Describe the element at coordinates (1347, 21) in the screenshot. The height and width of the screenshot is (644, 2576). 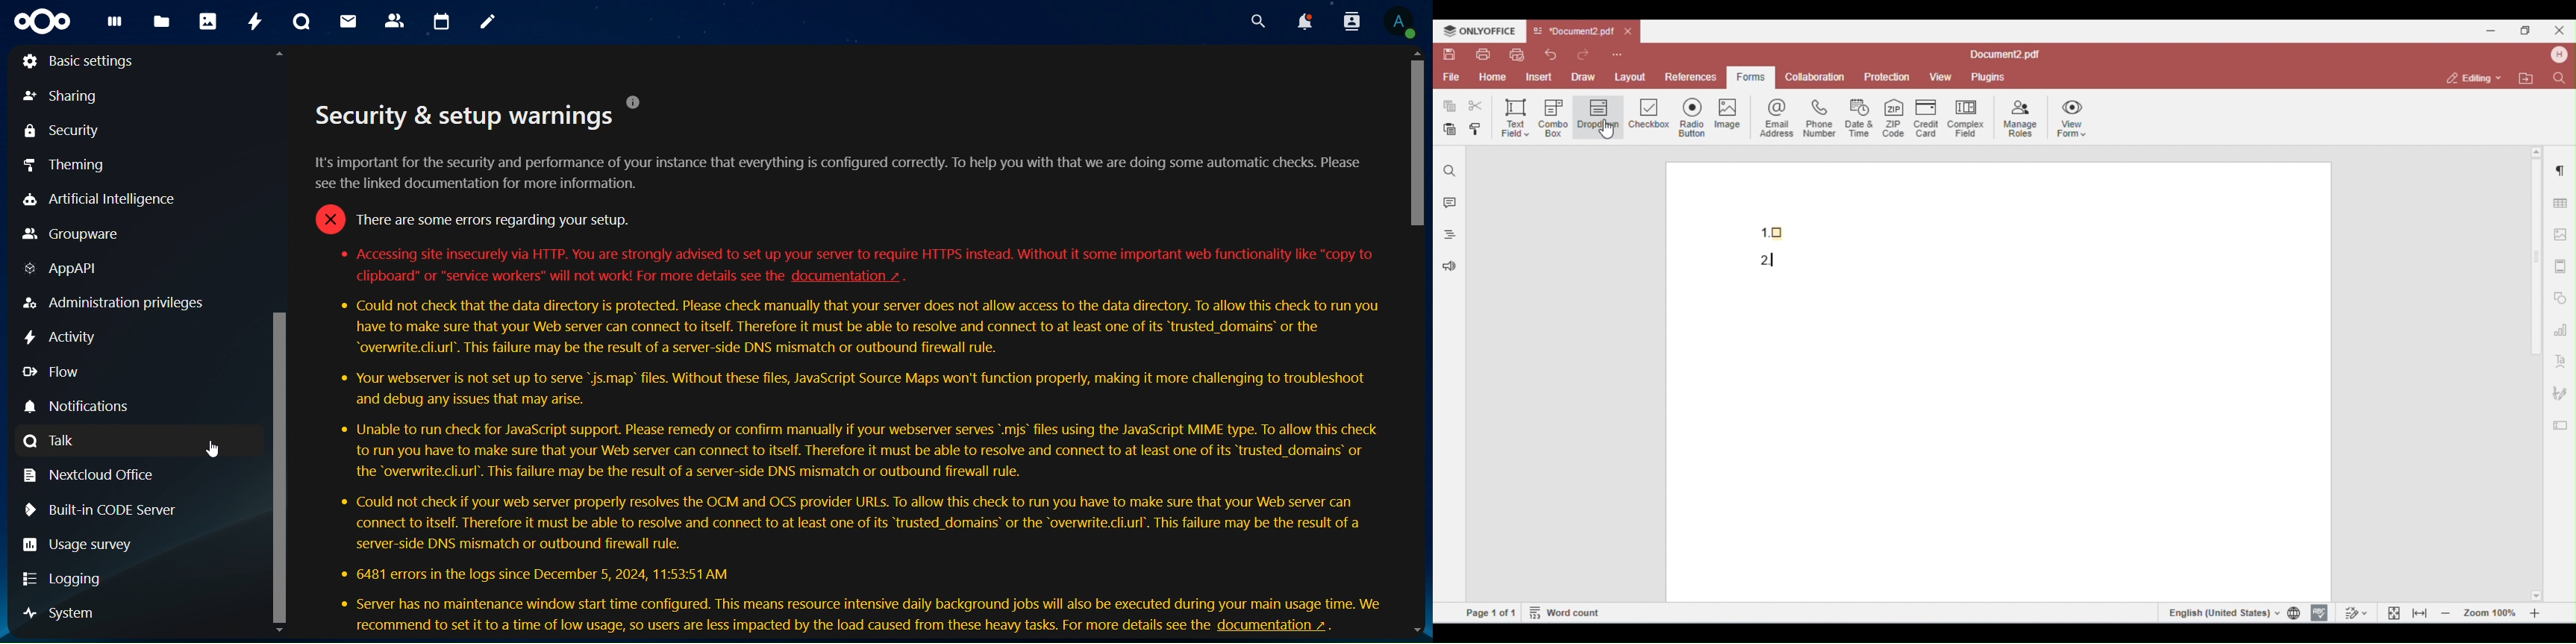
I see `search contacts` at that location.